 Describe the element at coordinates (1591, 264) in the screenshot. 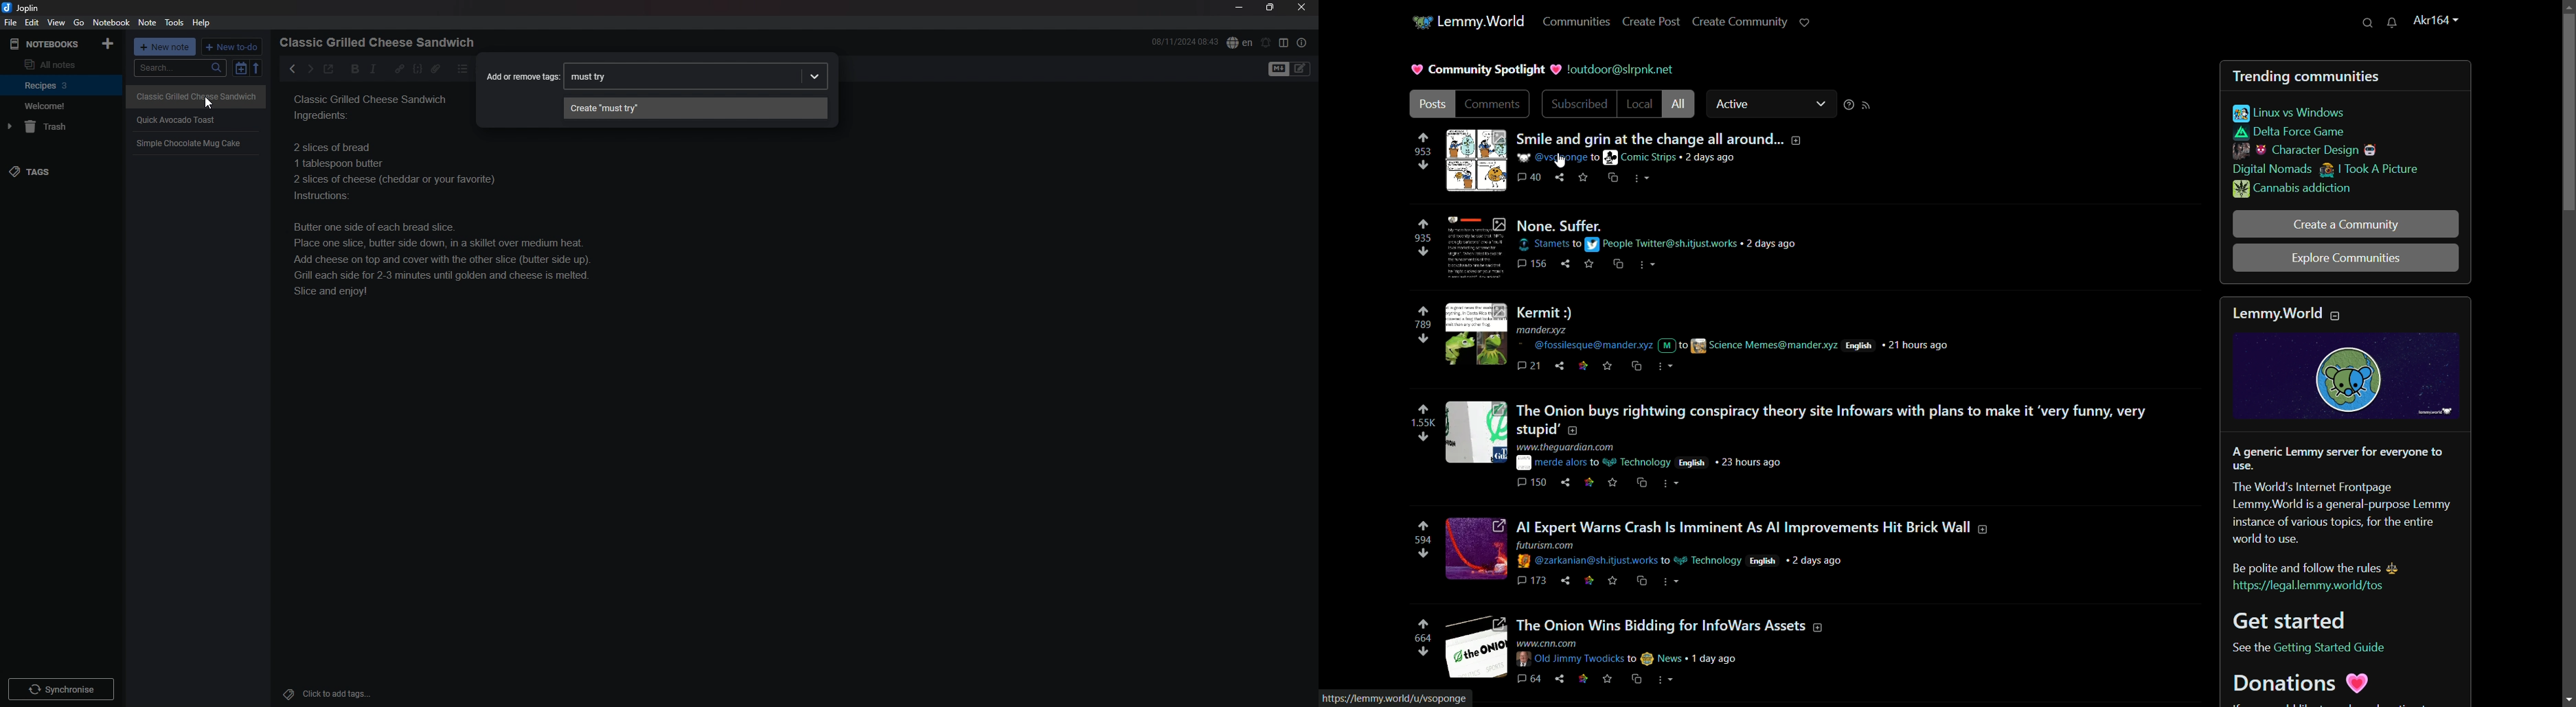

I see `save` at that location.